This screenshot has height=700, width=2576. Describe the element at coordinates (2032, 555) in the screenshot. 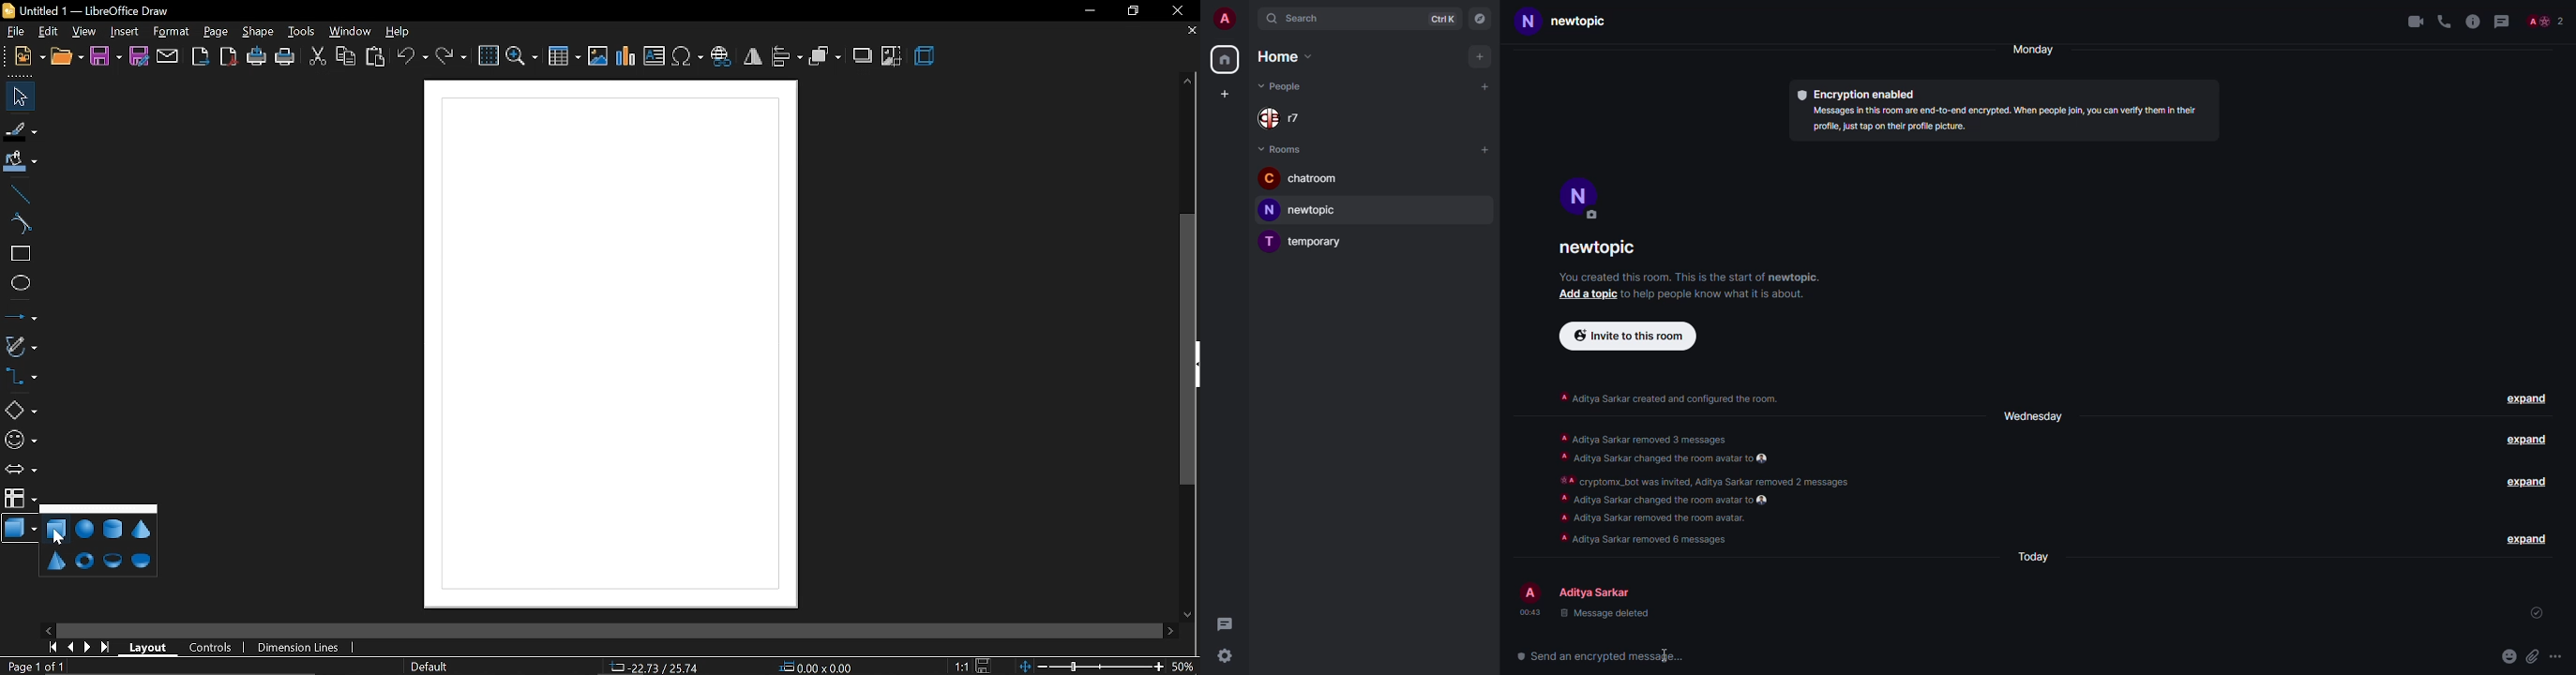

I see `day` at that location.